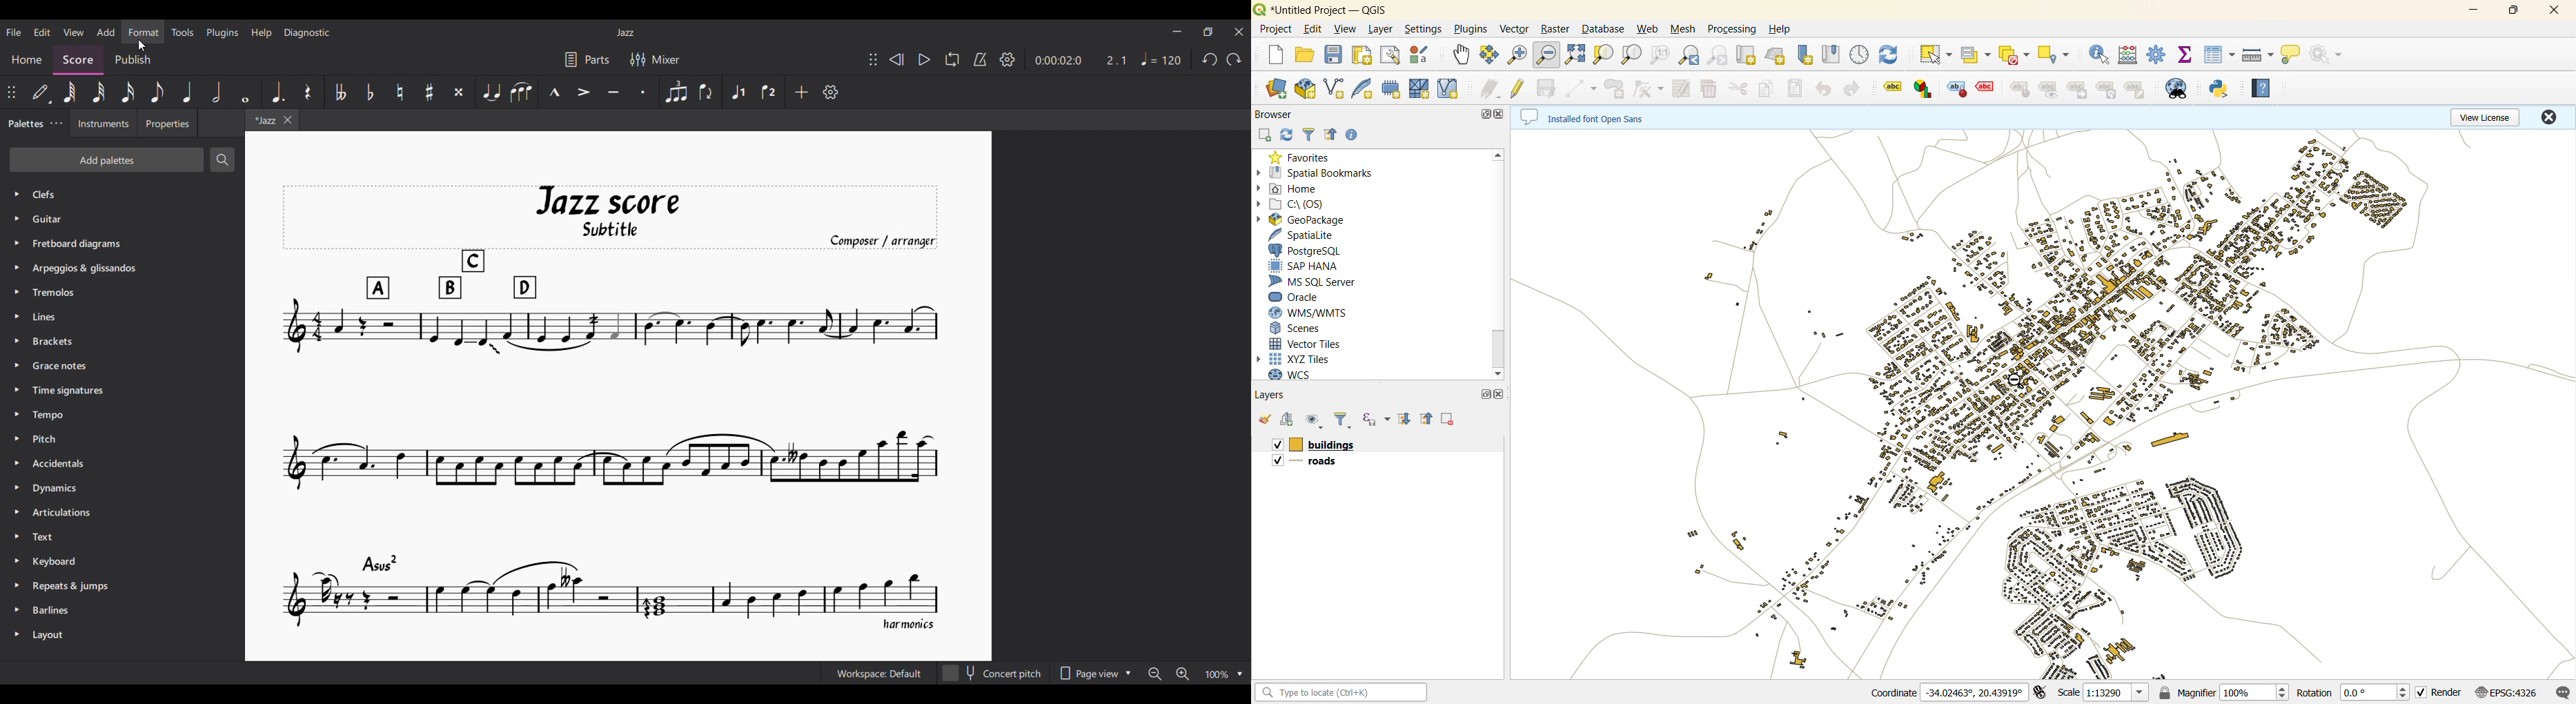 The width and height of the screenshot is (2576, 728). Describe the element at coordinates (1303, 155) in the screenshot. I see `favorites` at that location.